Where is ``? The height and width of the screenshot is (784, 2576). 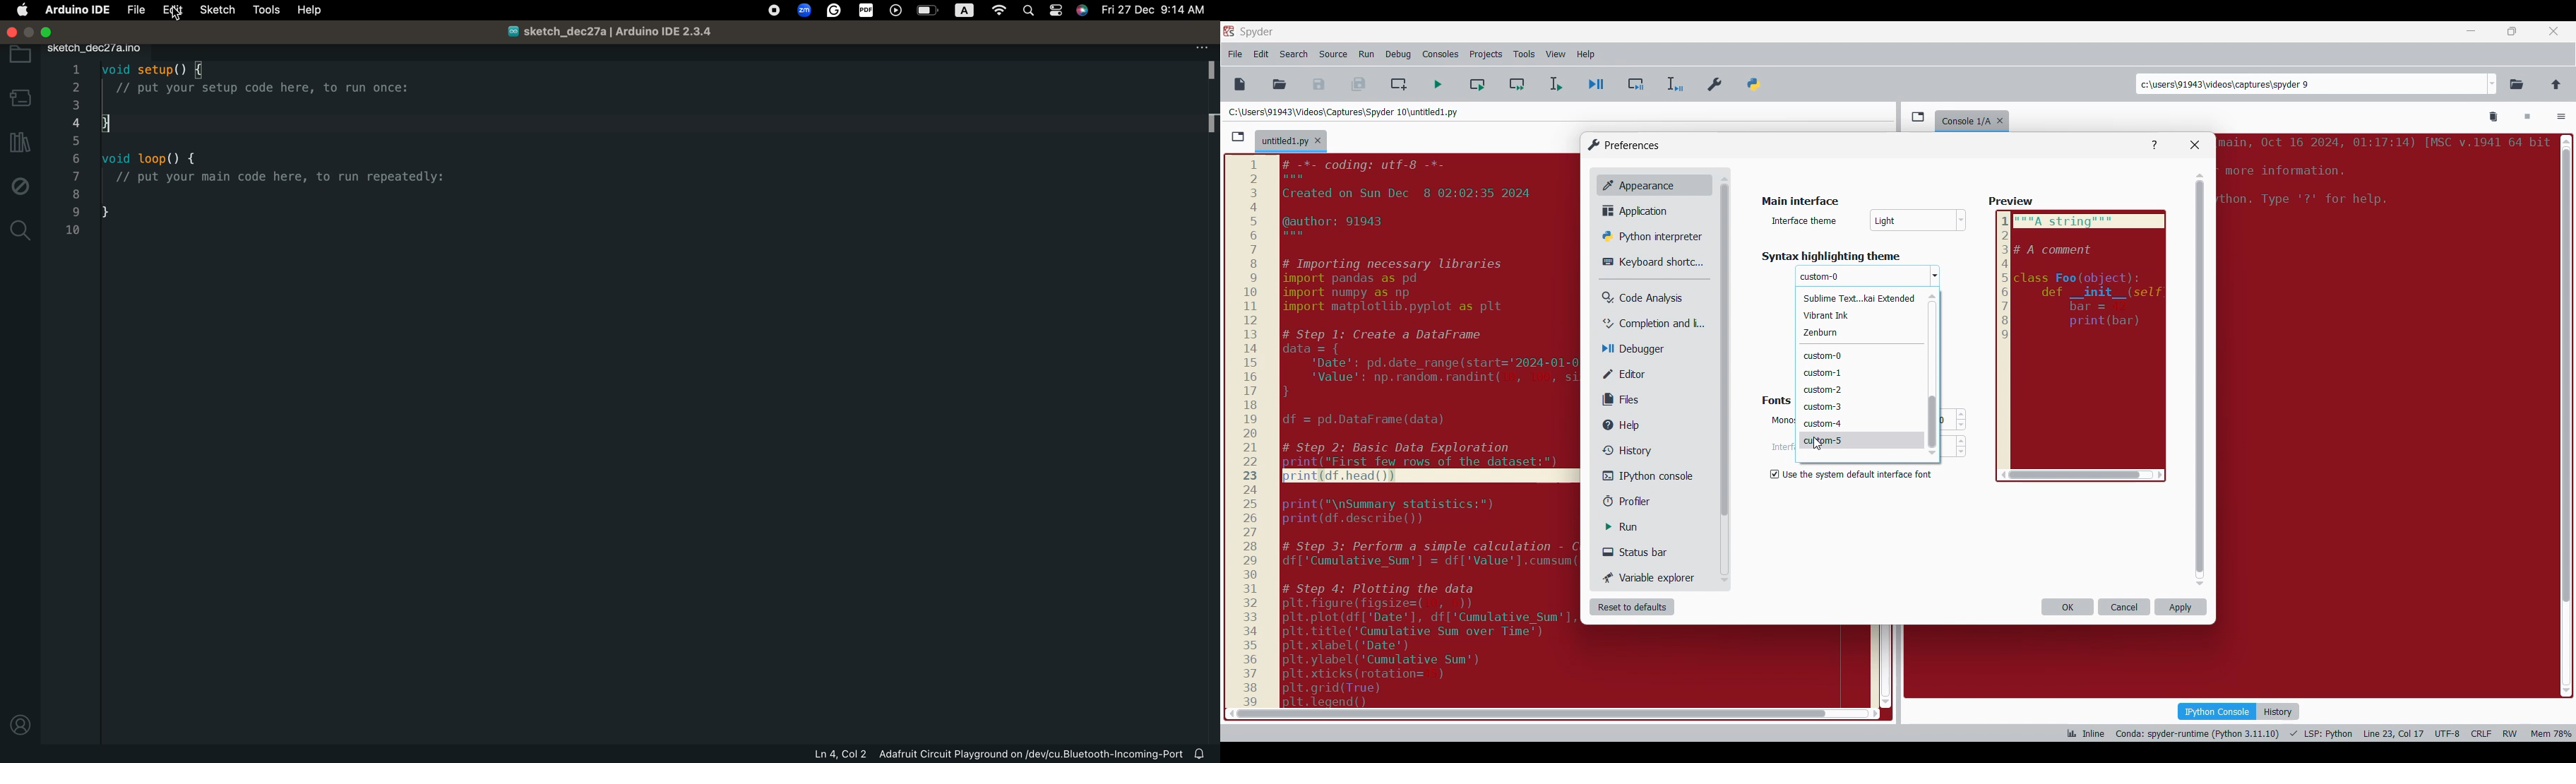
 is located at coordinates (1919, 222).